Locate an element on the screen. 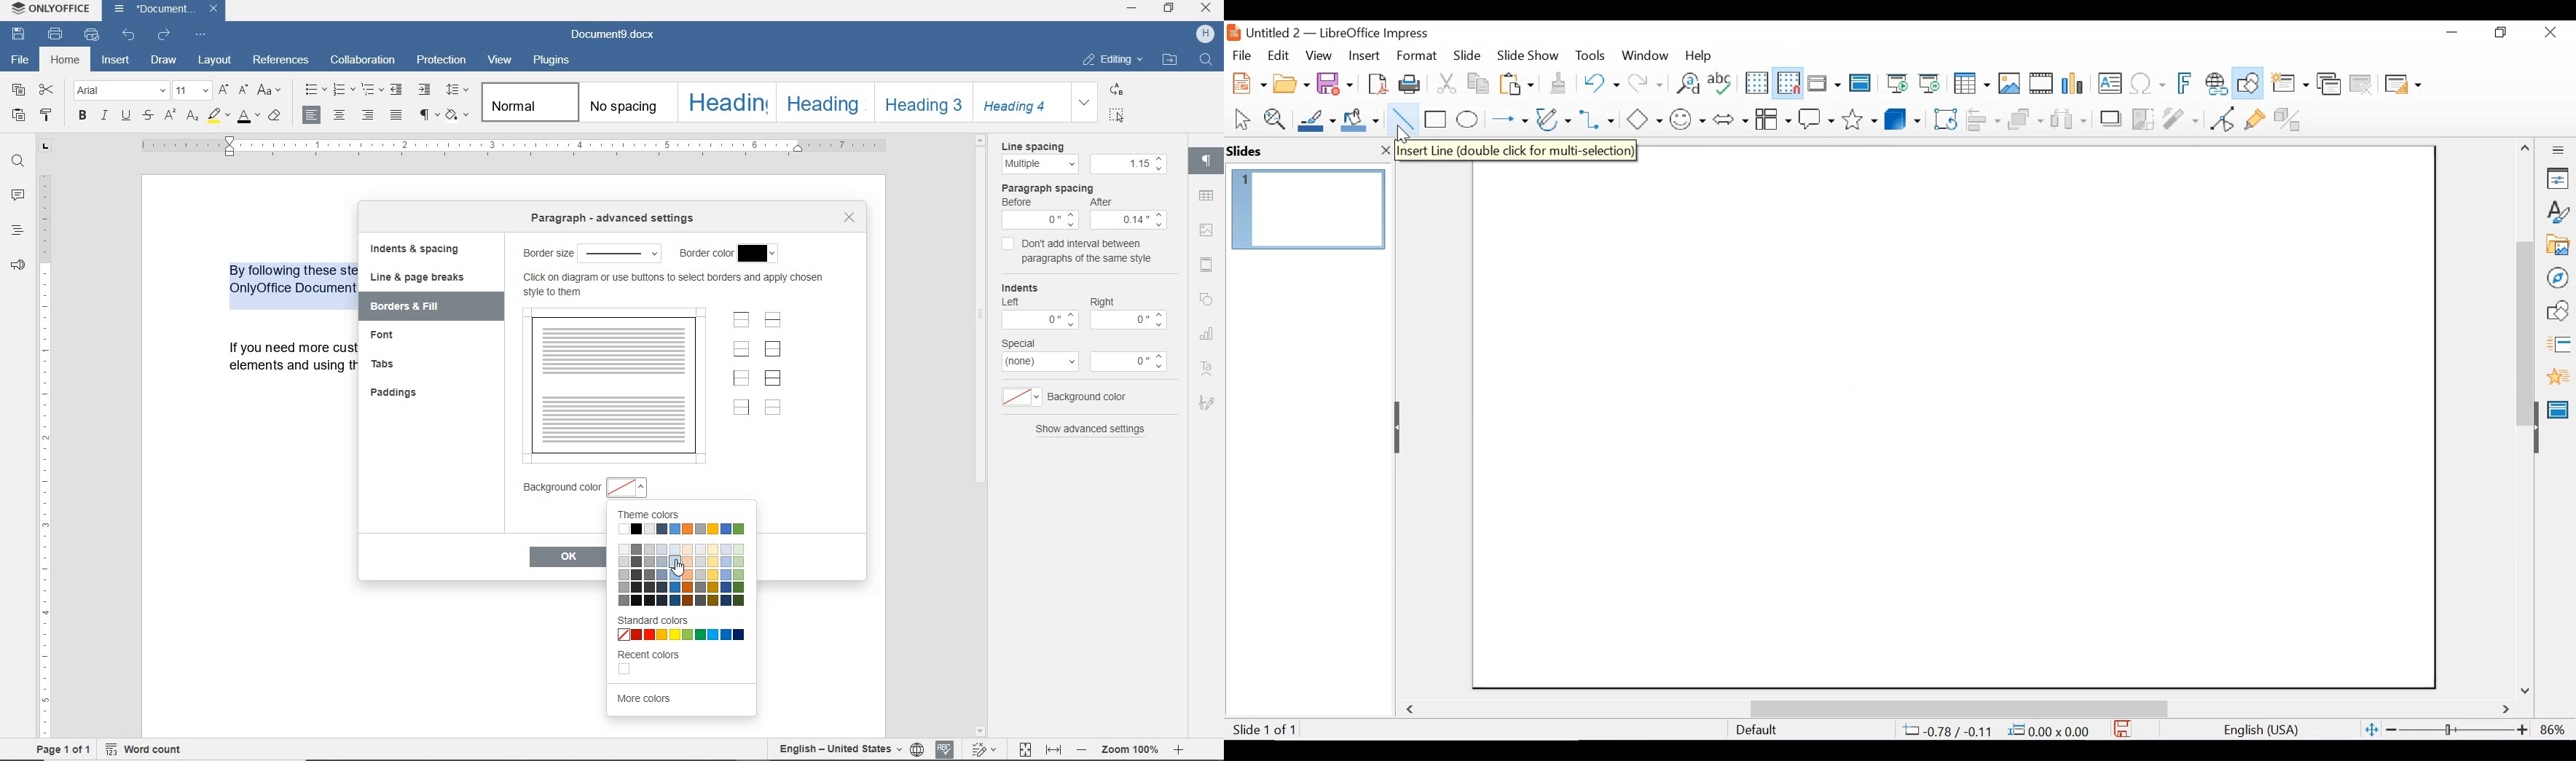 This screenshot has height=784, width=2576. Display Views is located at coordinates (1822, 85).